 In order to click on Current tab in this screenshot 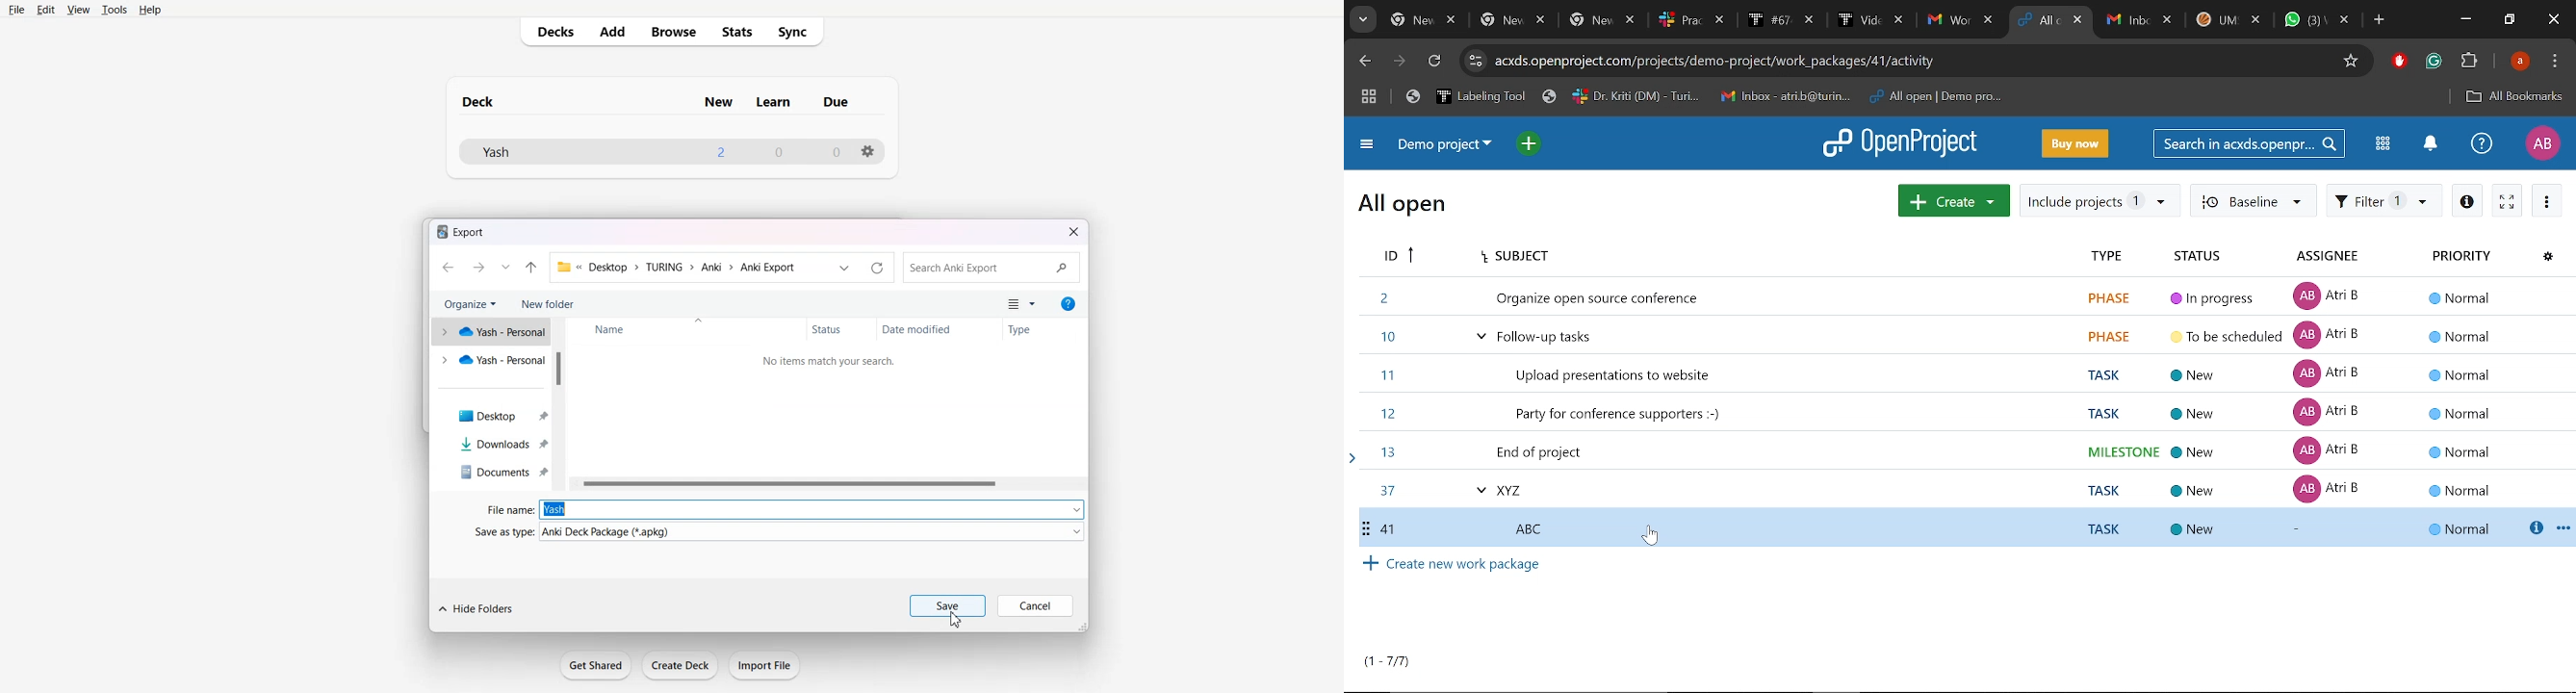, I will do `click(2039, 22)`.